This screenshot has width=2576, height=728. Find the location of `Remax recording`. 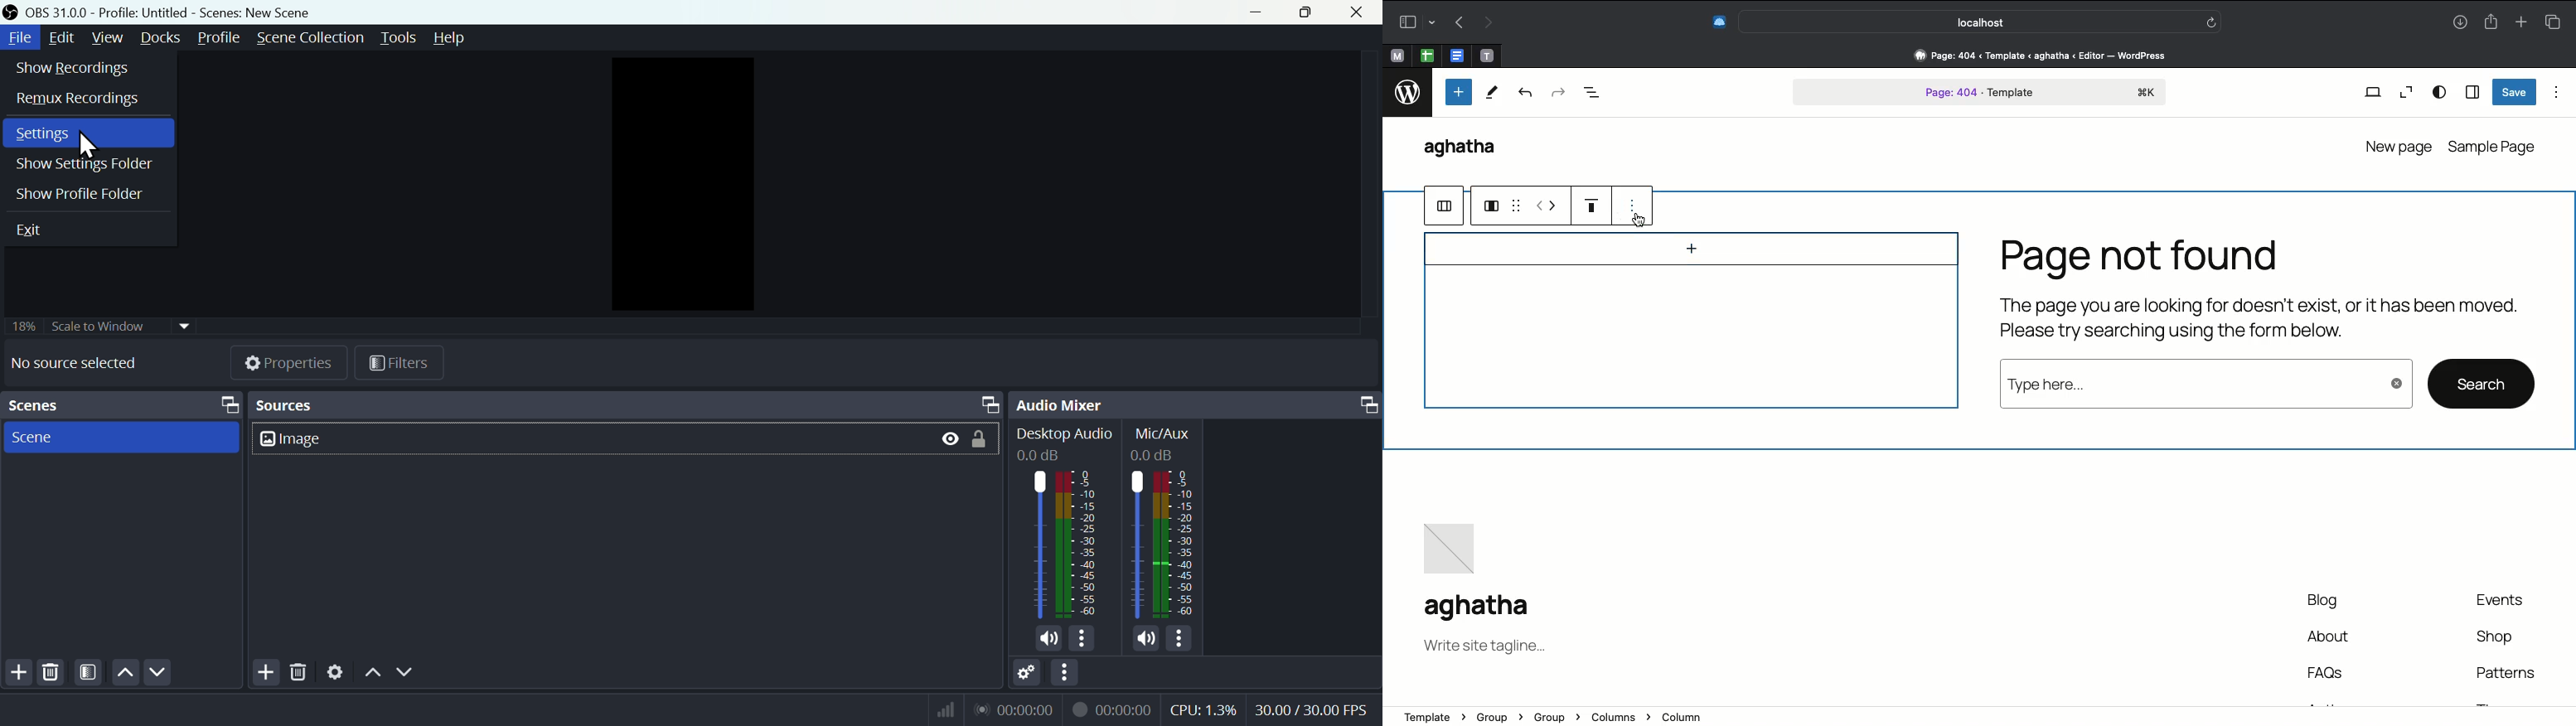

Remax recording is located at coordinates (80, 99).